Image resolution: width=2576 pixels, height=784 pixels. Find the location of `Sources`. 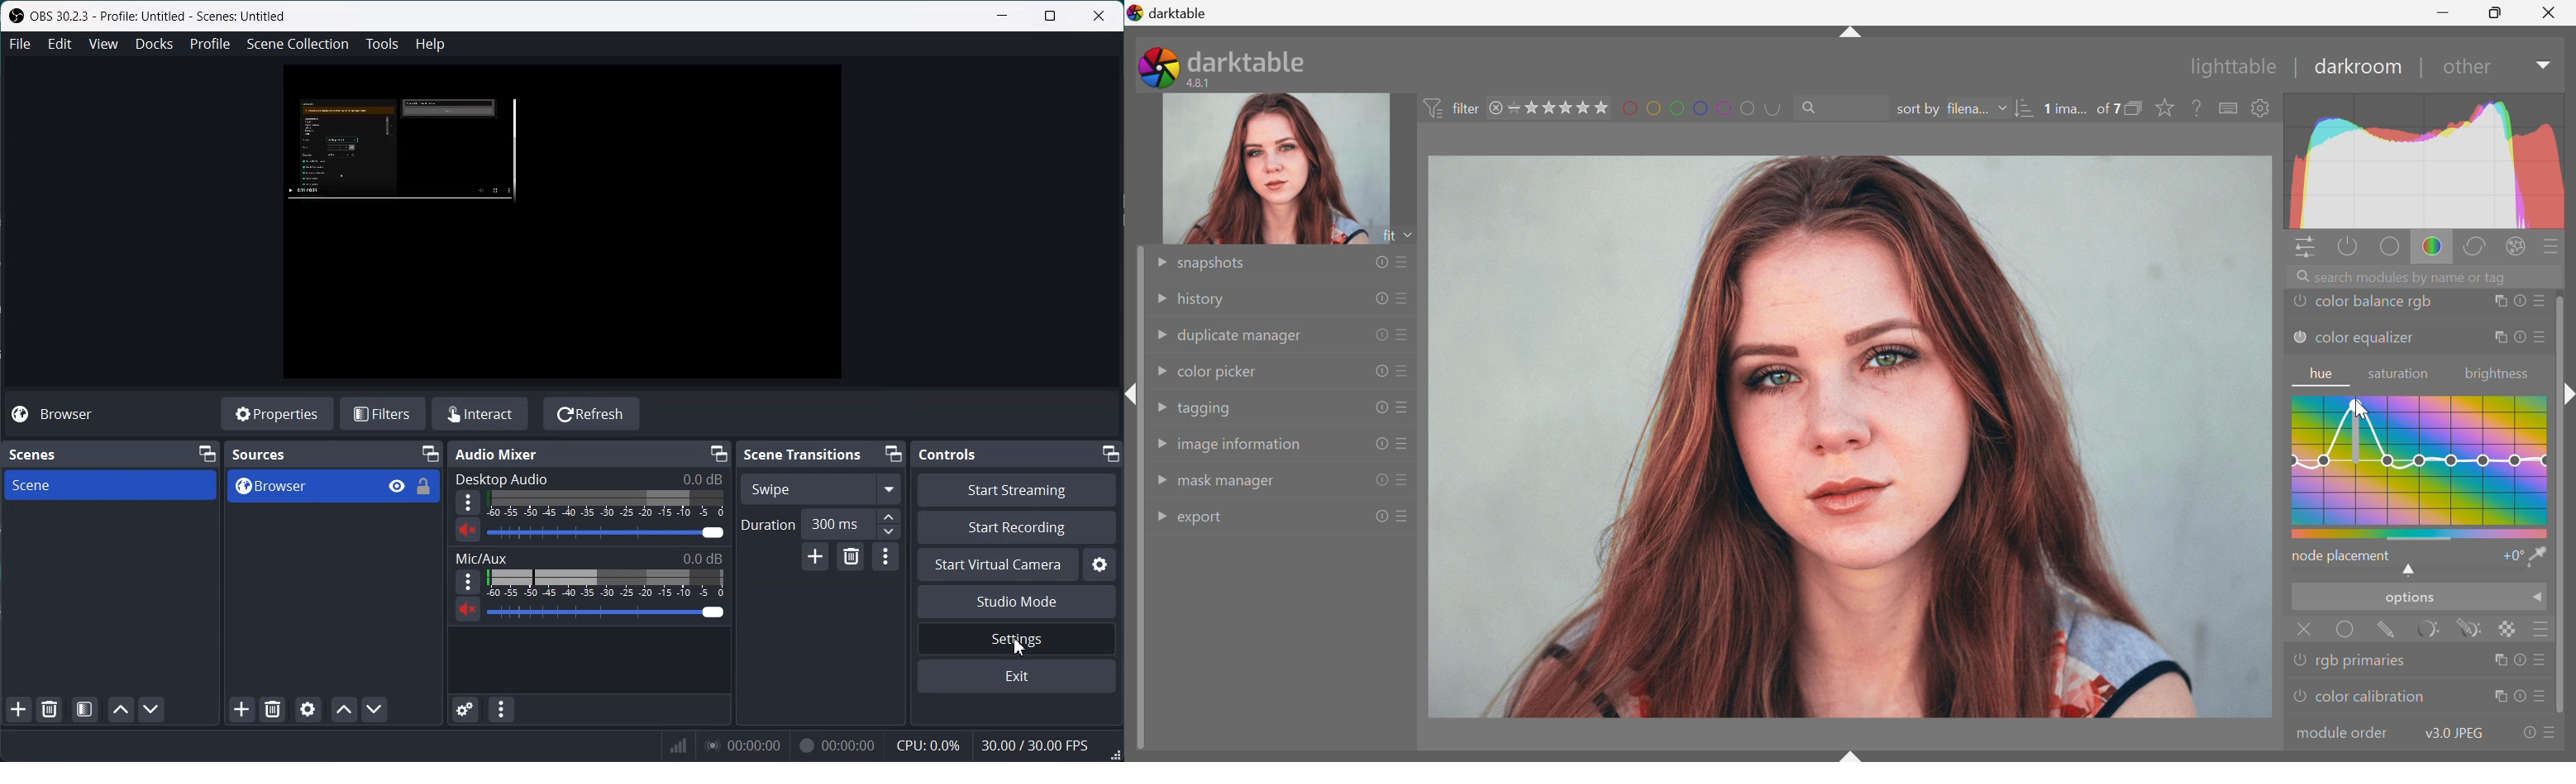

Sources is located at coordinates (258, 455).